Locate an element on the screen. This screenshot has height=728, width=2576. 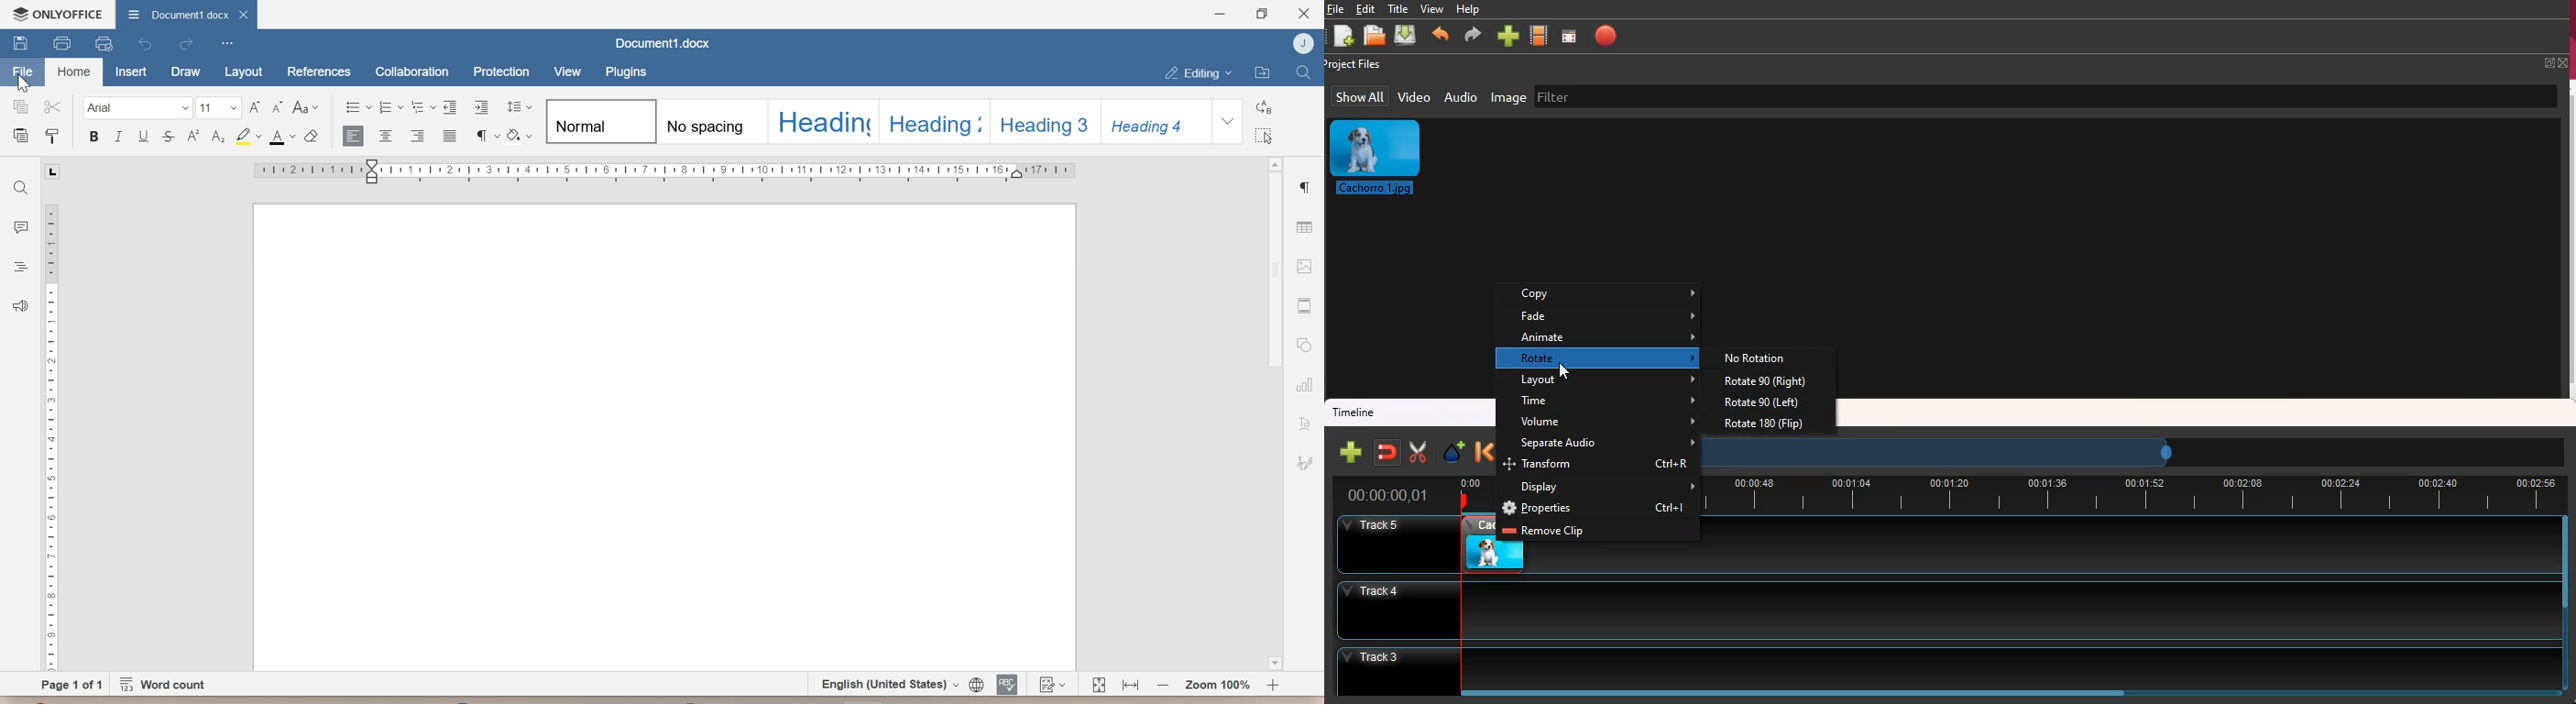
Table is located at coordinates (1305, 224).